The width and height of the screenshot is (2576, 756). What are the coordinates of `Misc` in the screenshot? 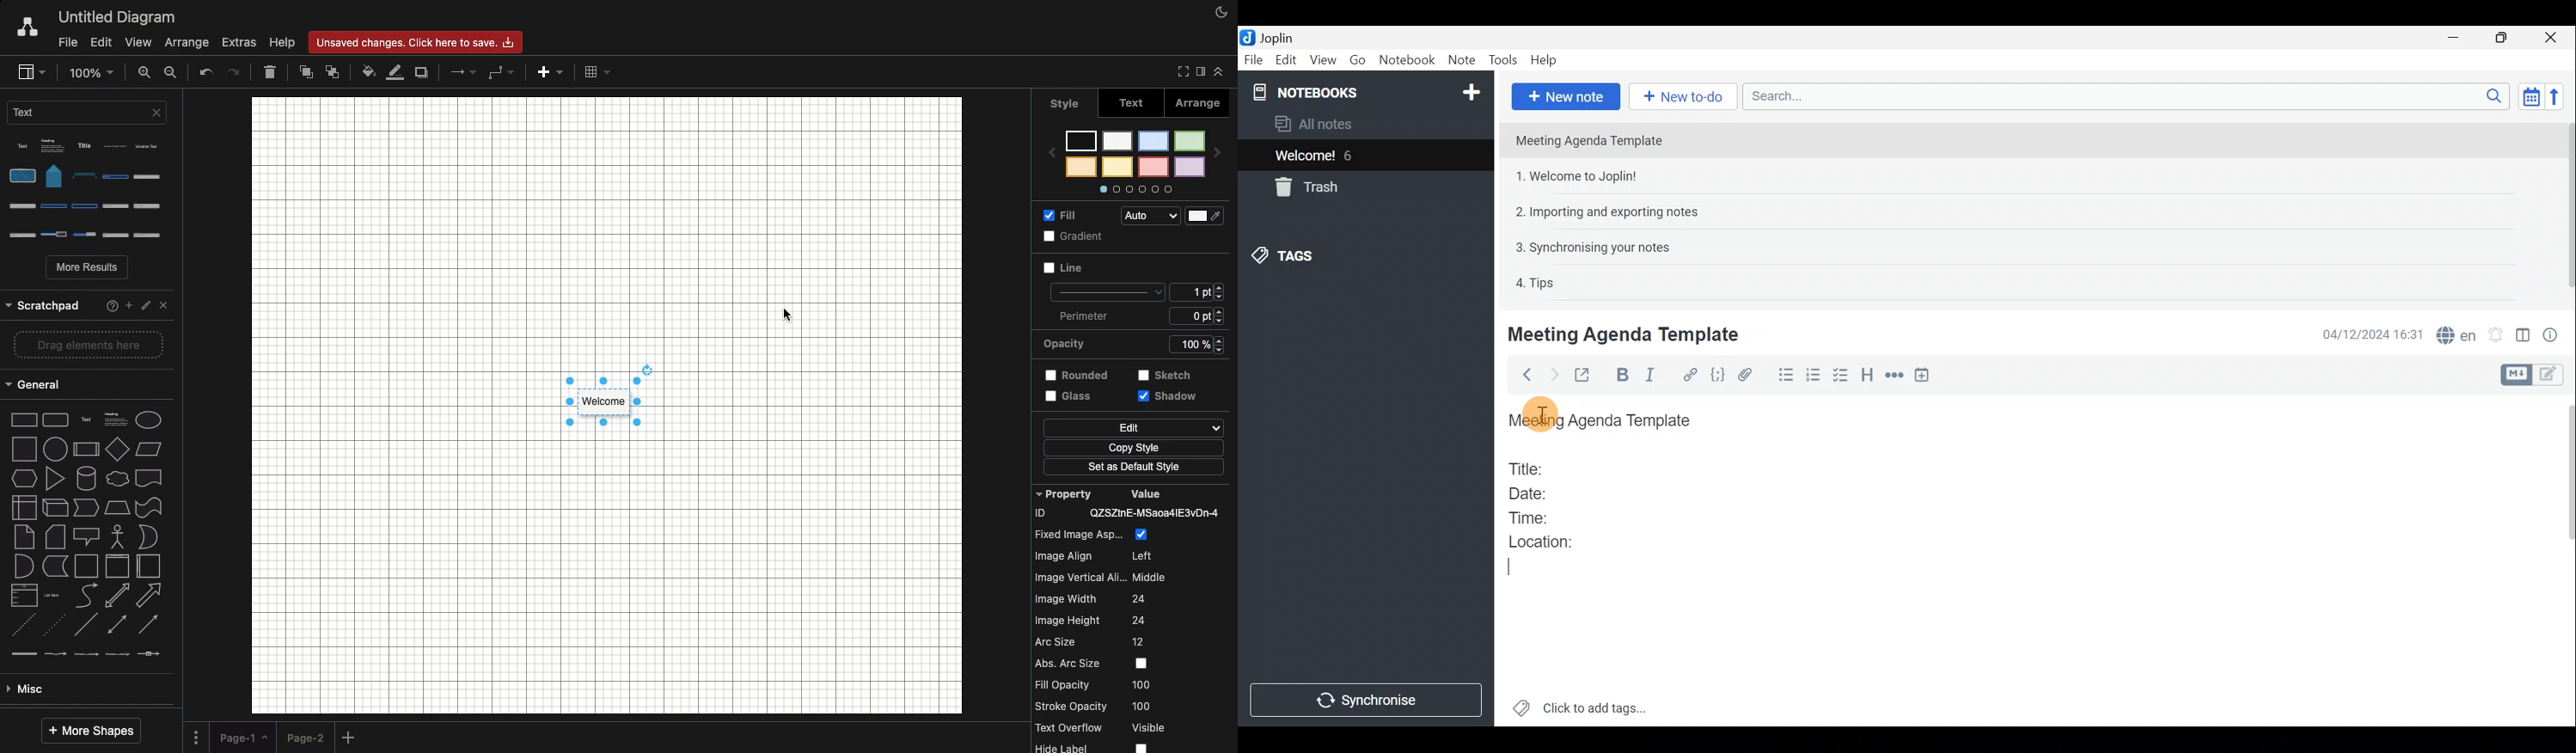 It's located at (84, 536).